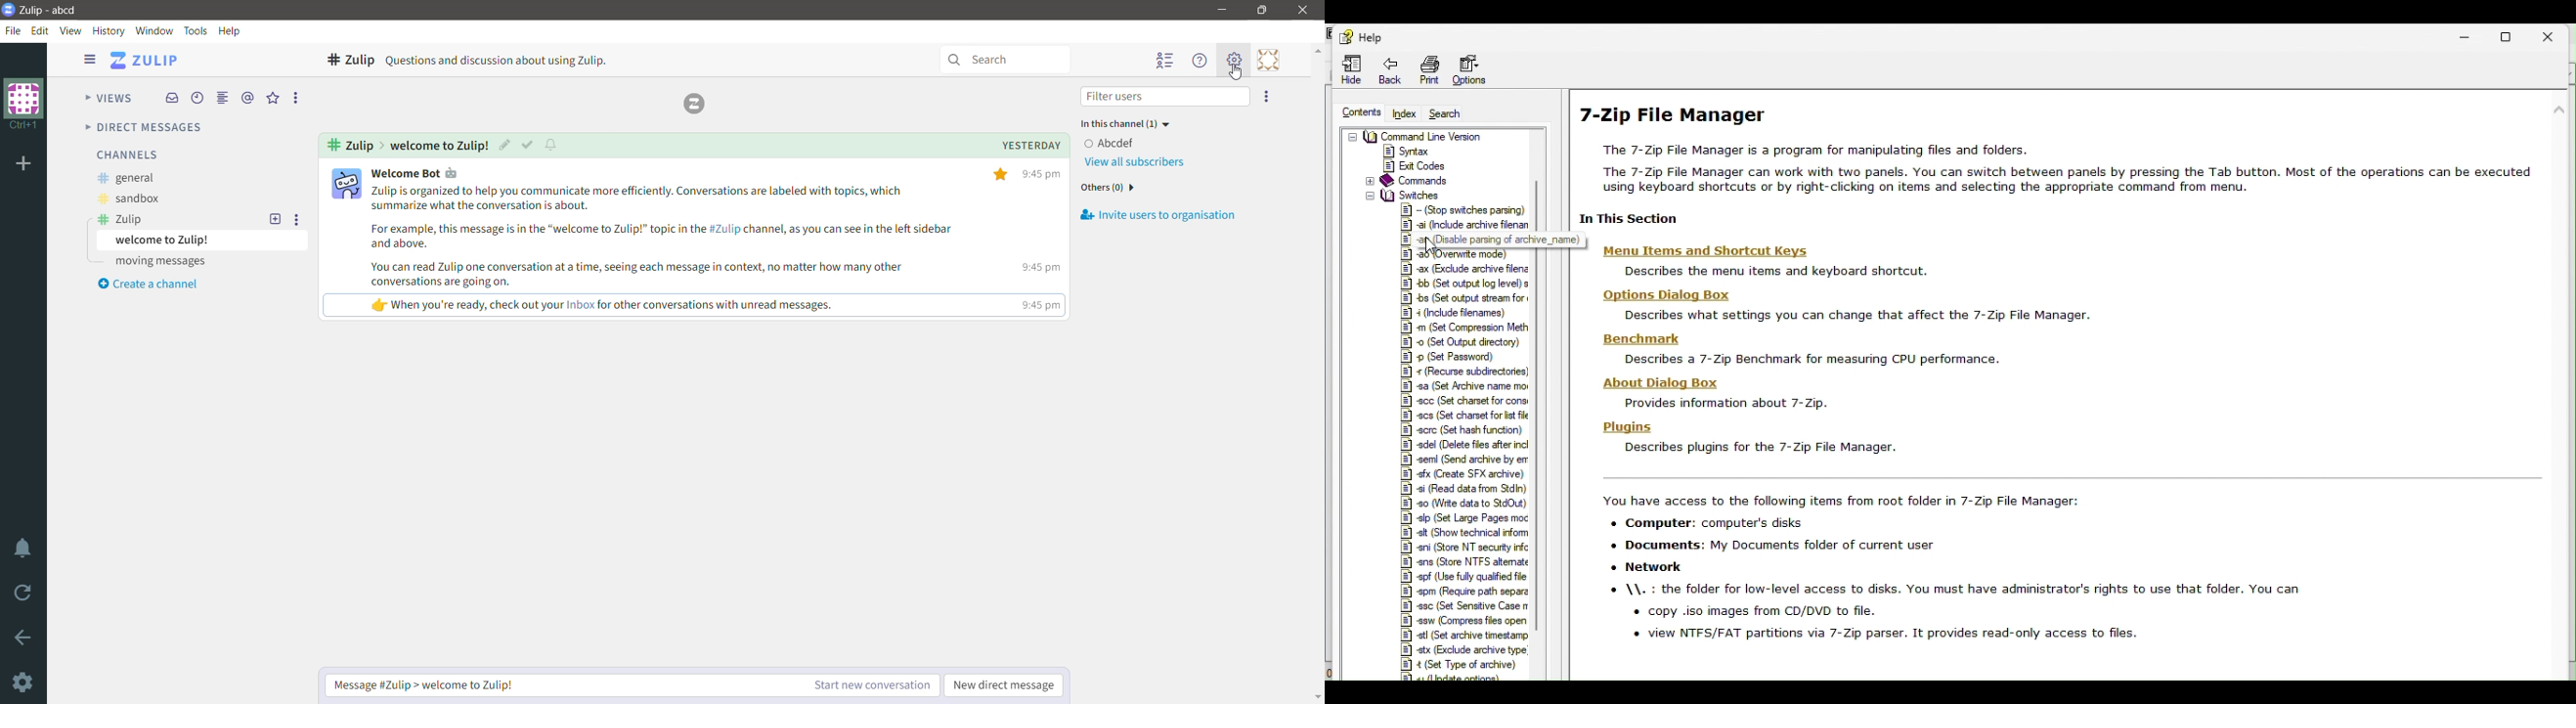 Image resolution: width=2576 pixels, height=728 pixels. What do you see at coordinates (1463, 208) in the screenshot?
I see `2] - (Stop switches parsing)` at bounding box center [1463, 208].